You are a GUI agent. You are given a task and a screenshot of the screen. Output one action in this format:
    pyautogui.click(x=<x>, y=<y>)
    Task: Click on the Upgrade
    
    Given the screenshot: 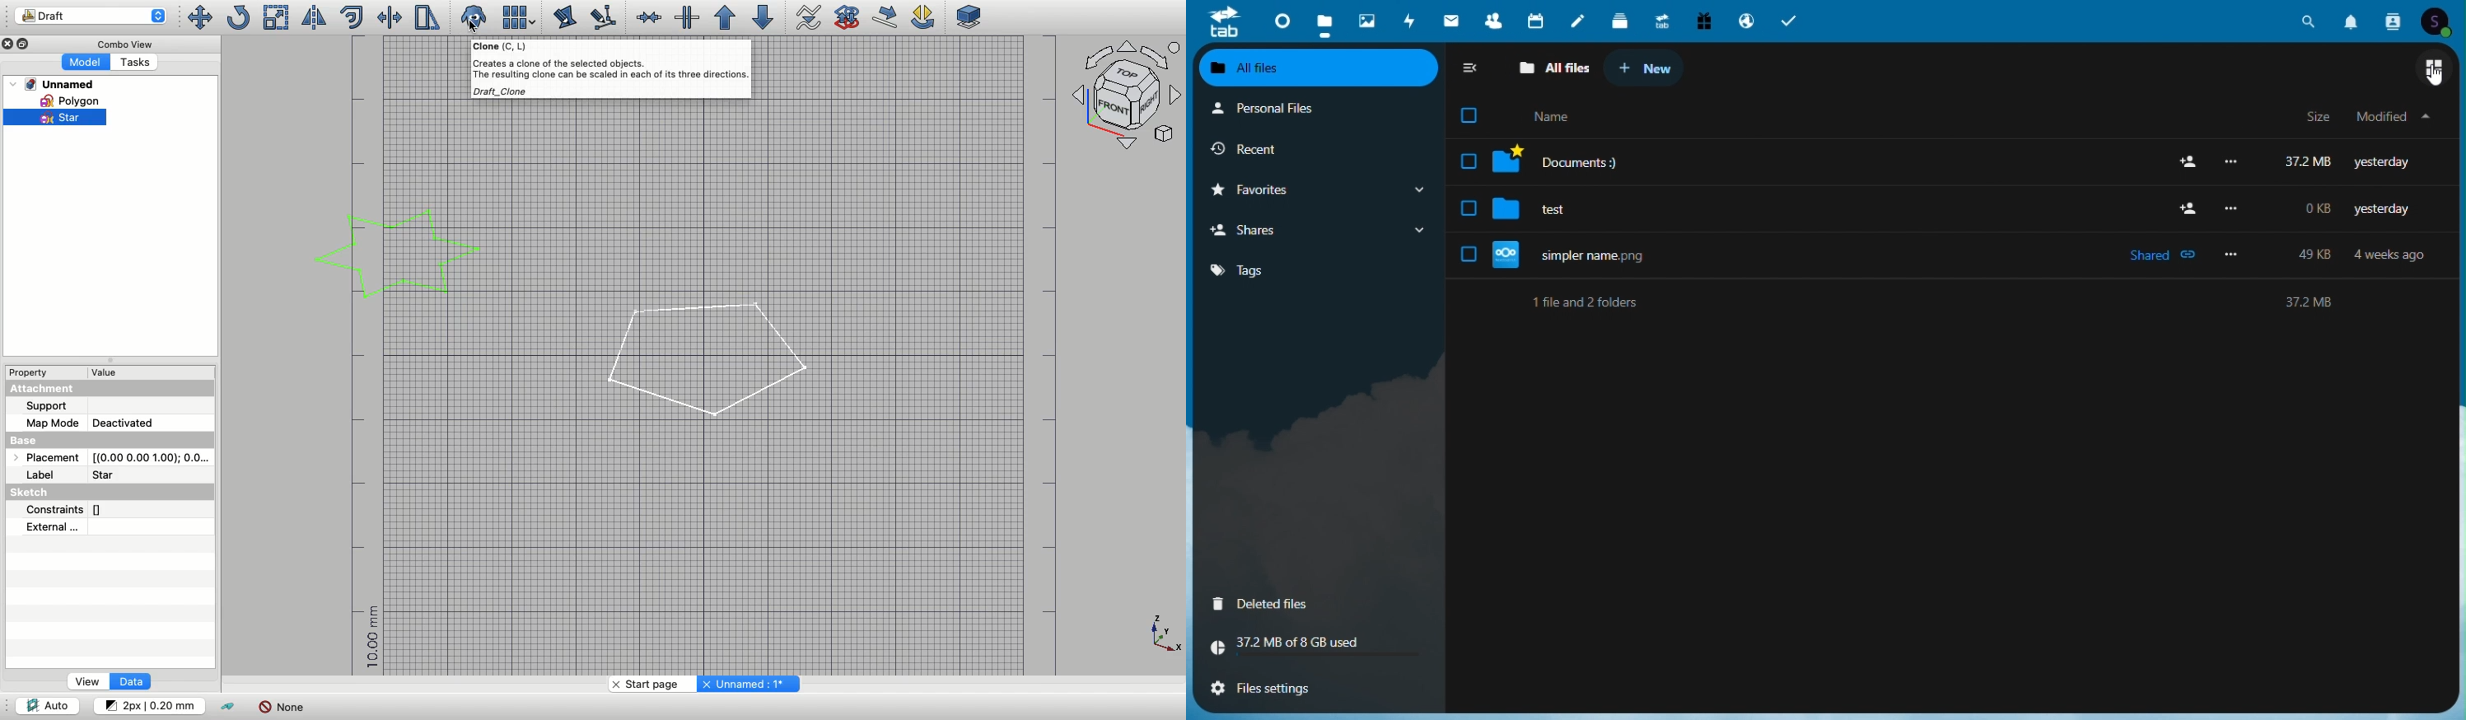 What is the action you would take?
    pyautogui.click(x=725, y=18)
    